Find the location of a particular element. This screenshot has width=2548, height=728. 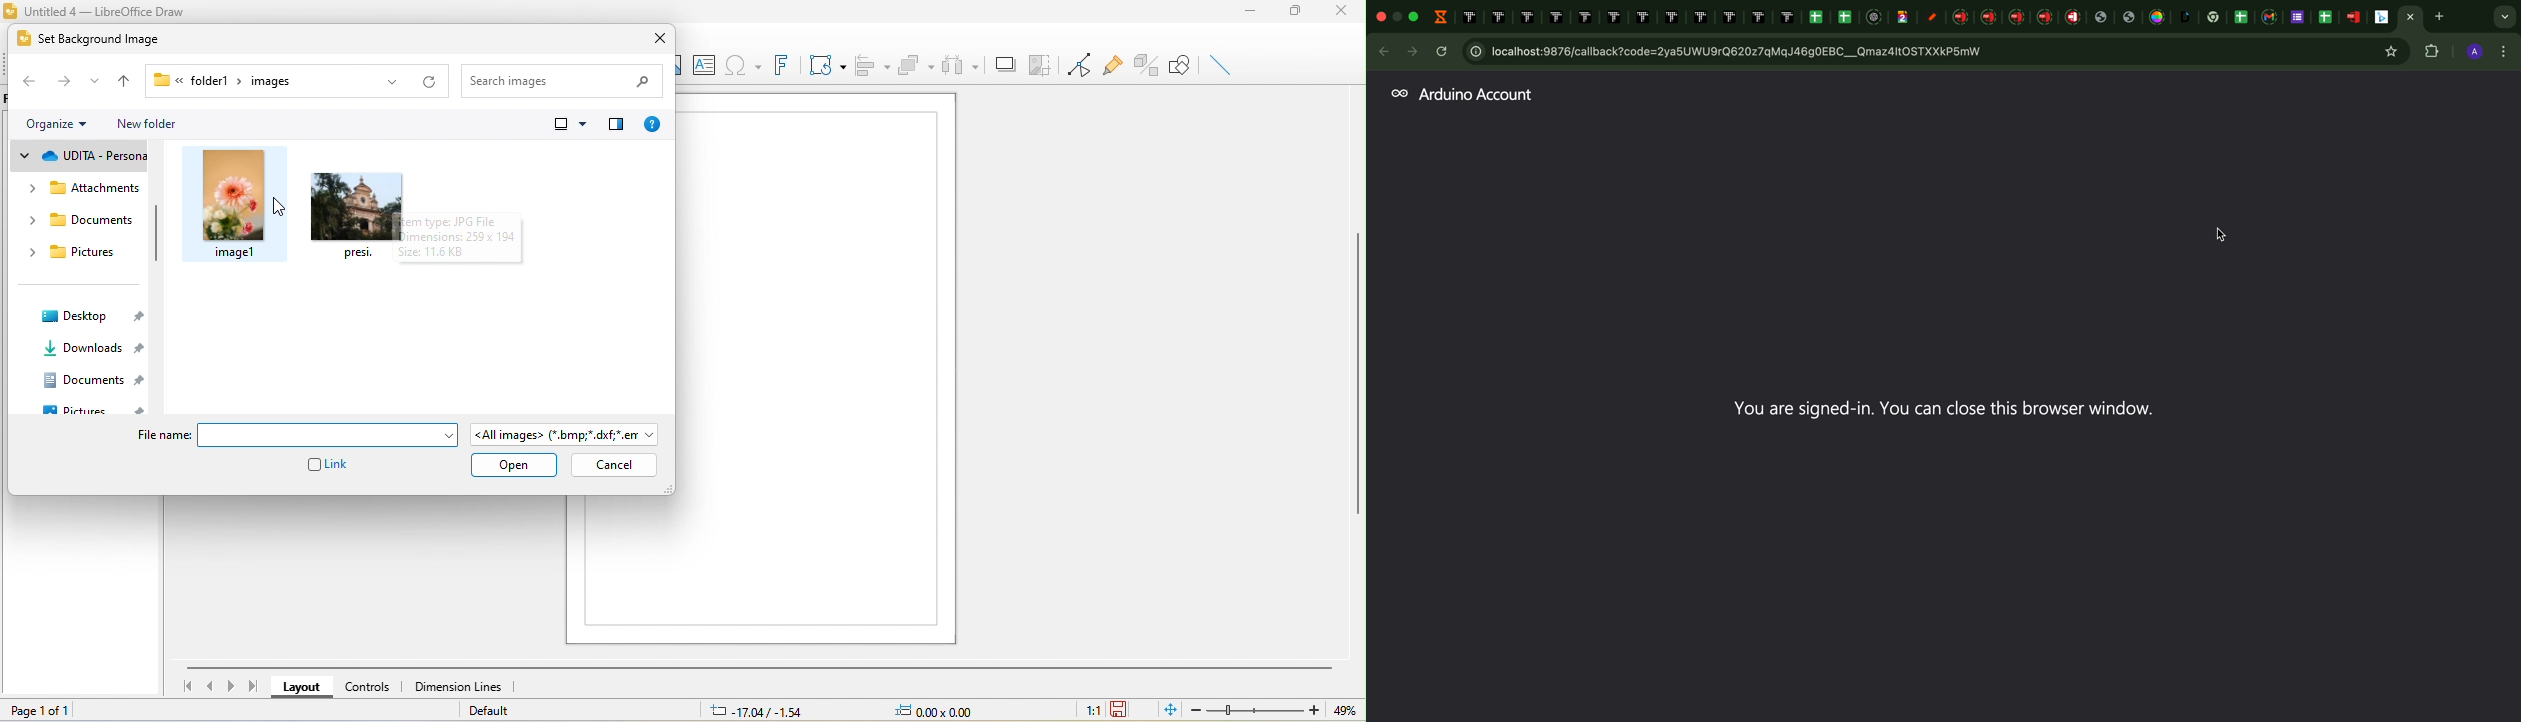

open is located at coordinates (514, 466).